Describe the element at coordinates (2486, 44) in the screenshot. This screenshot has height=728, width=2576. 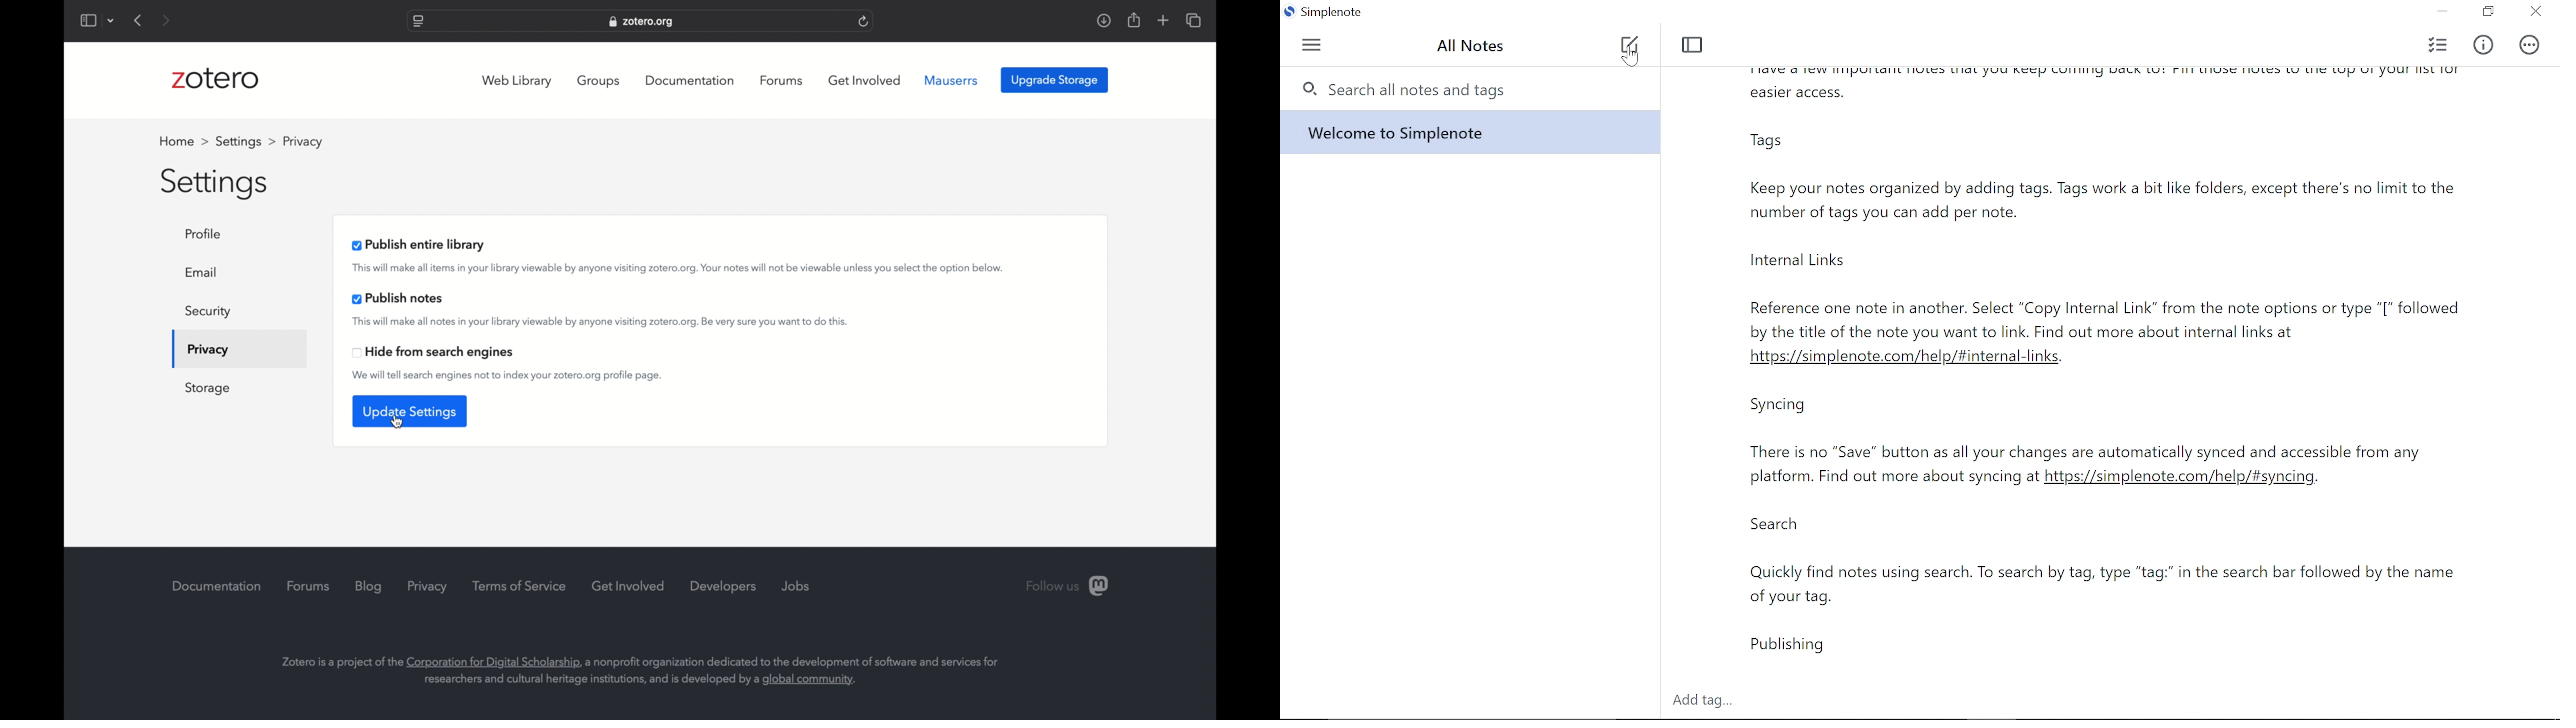
I see `Info` at that location.